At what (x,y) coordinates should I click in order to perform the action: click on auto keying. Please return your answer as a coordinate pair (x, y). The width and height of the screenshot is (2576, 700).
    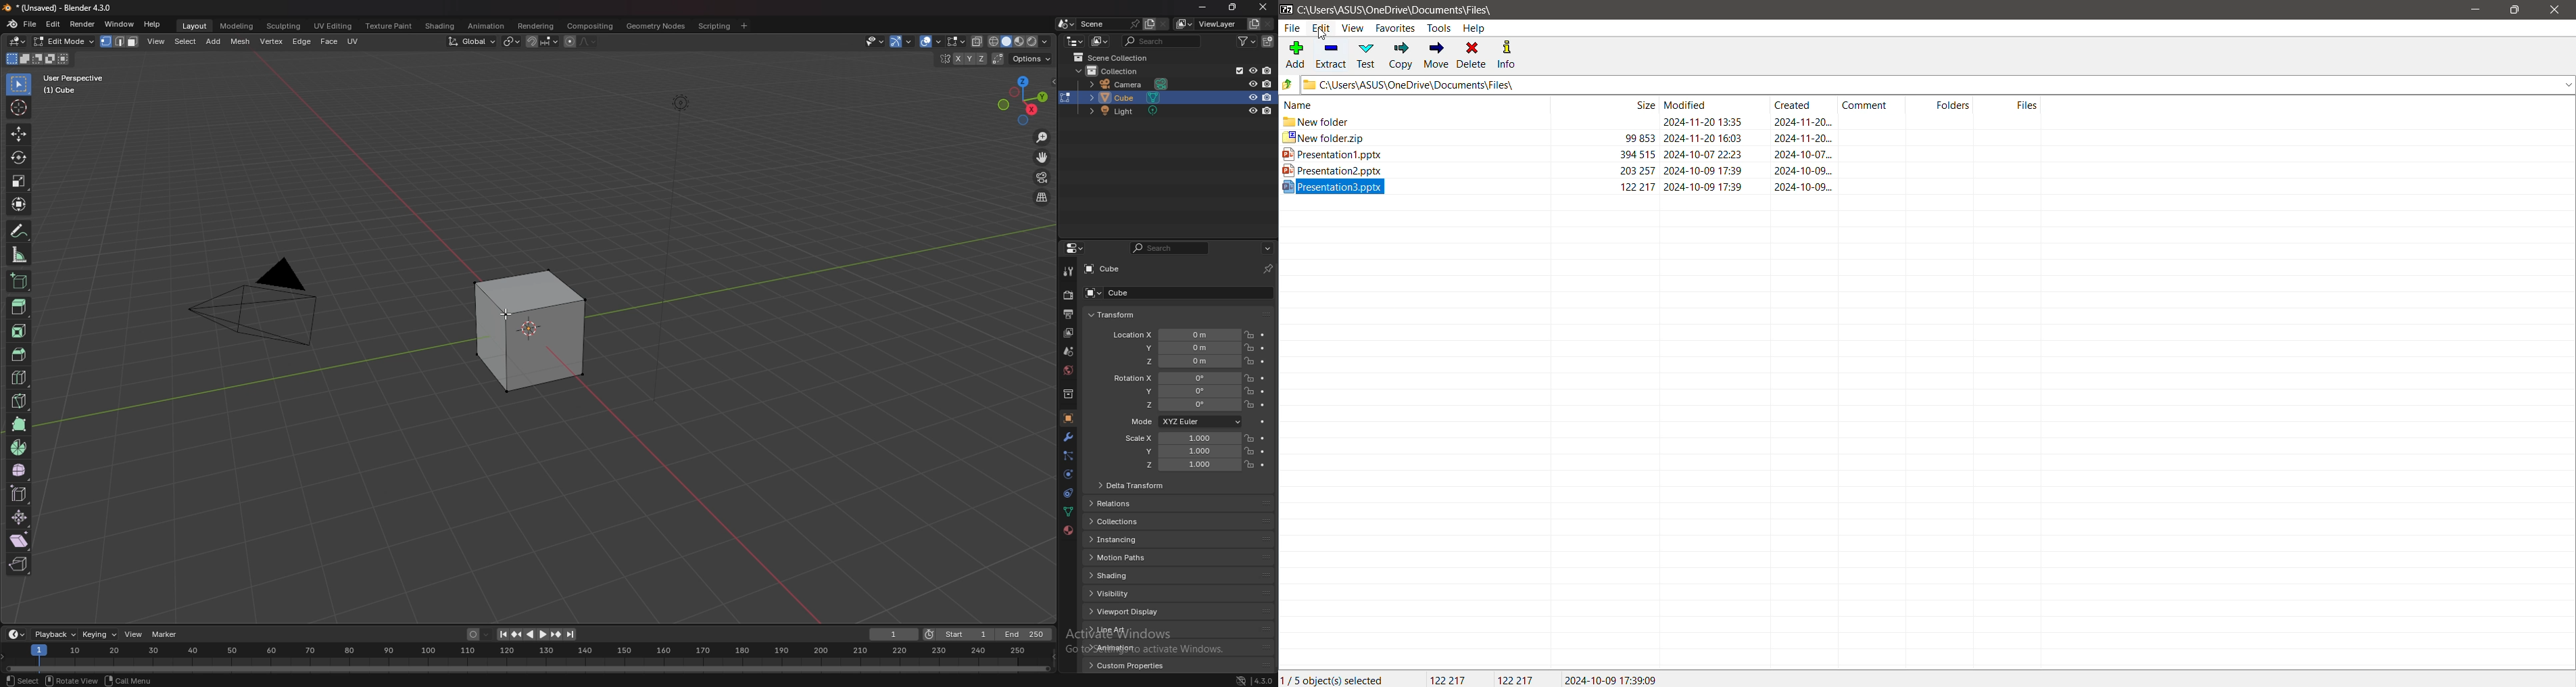
    Looking at the image, I should click on (477, 634).